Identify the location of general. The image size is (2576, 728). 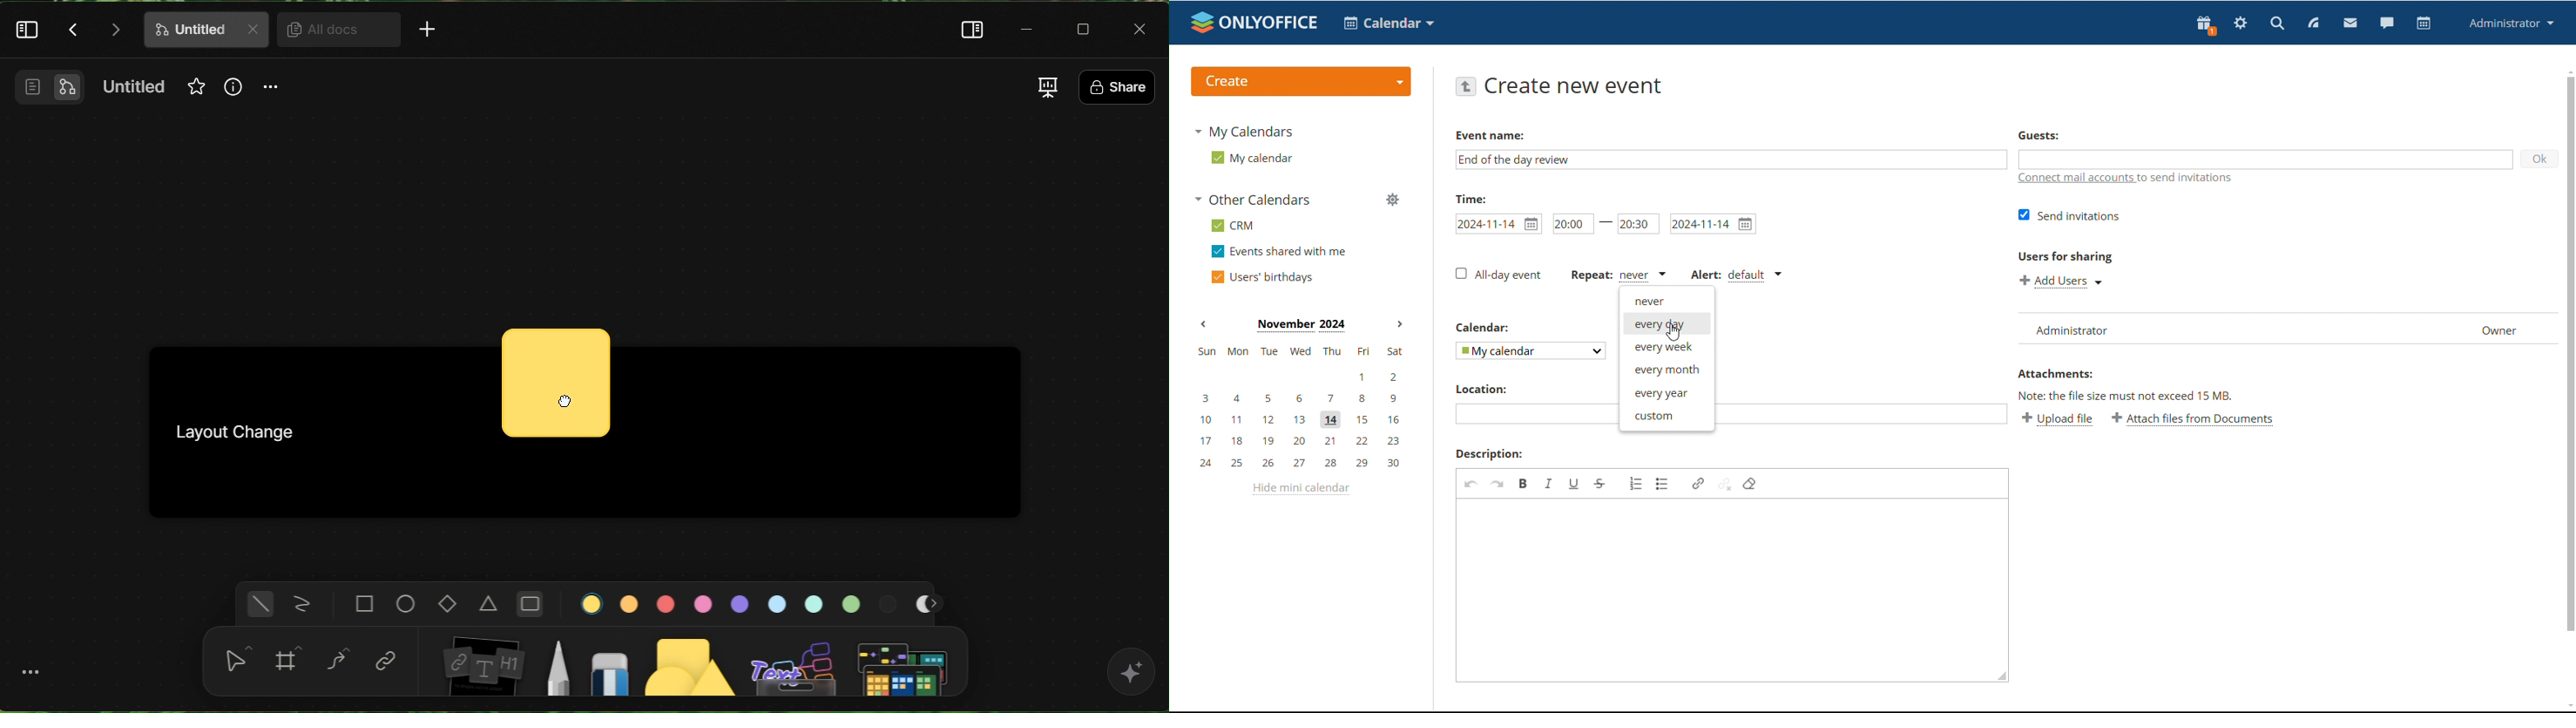
(258, 605).